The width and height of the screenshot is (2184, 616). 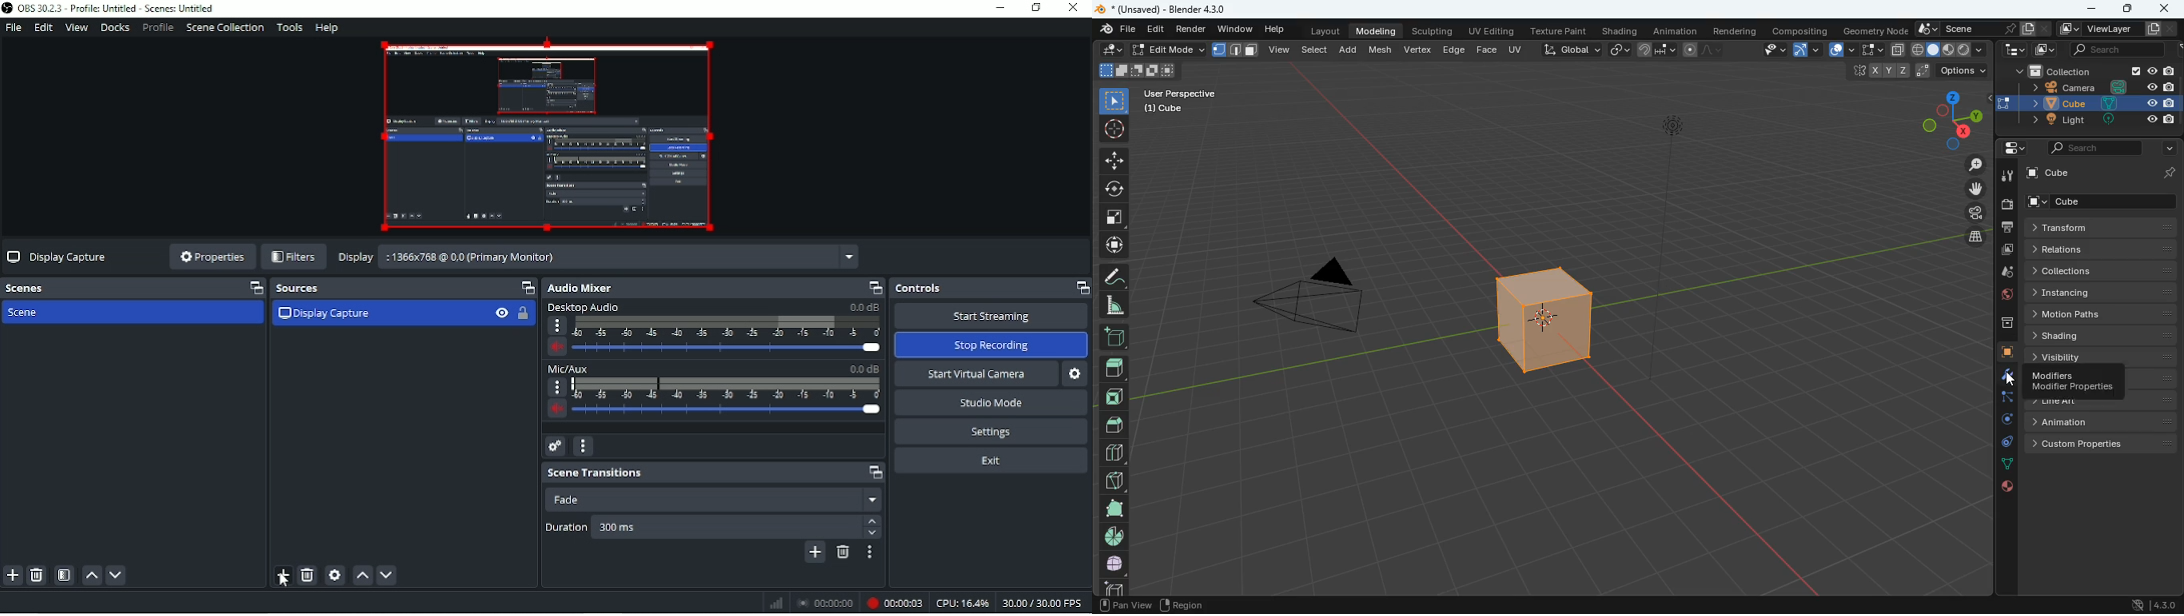 I want to click on edit, so click(x=1150, y=50).